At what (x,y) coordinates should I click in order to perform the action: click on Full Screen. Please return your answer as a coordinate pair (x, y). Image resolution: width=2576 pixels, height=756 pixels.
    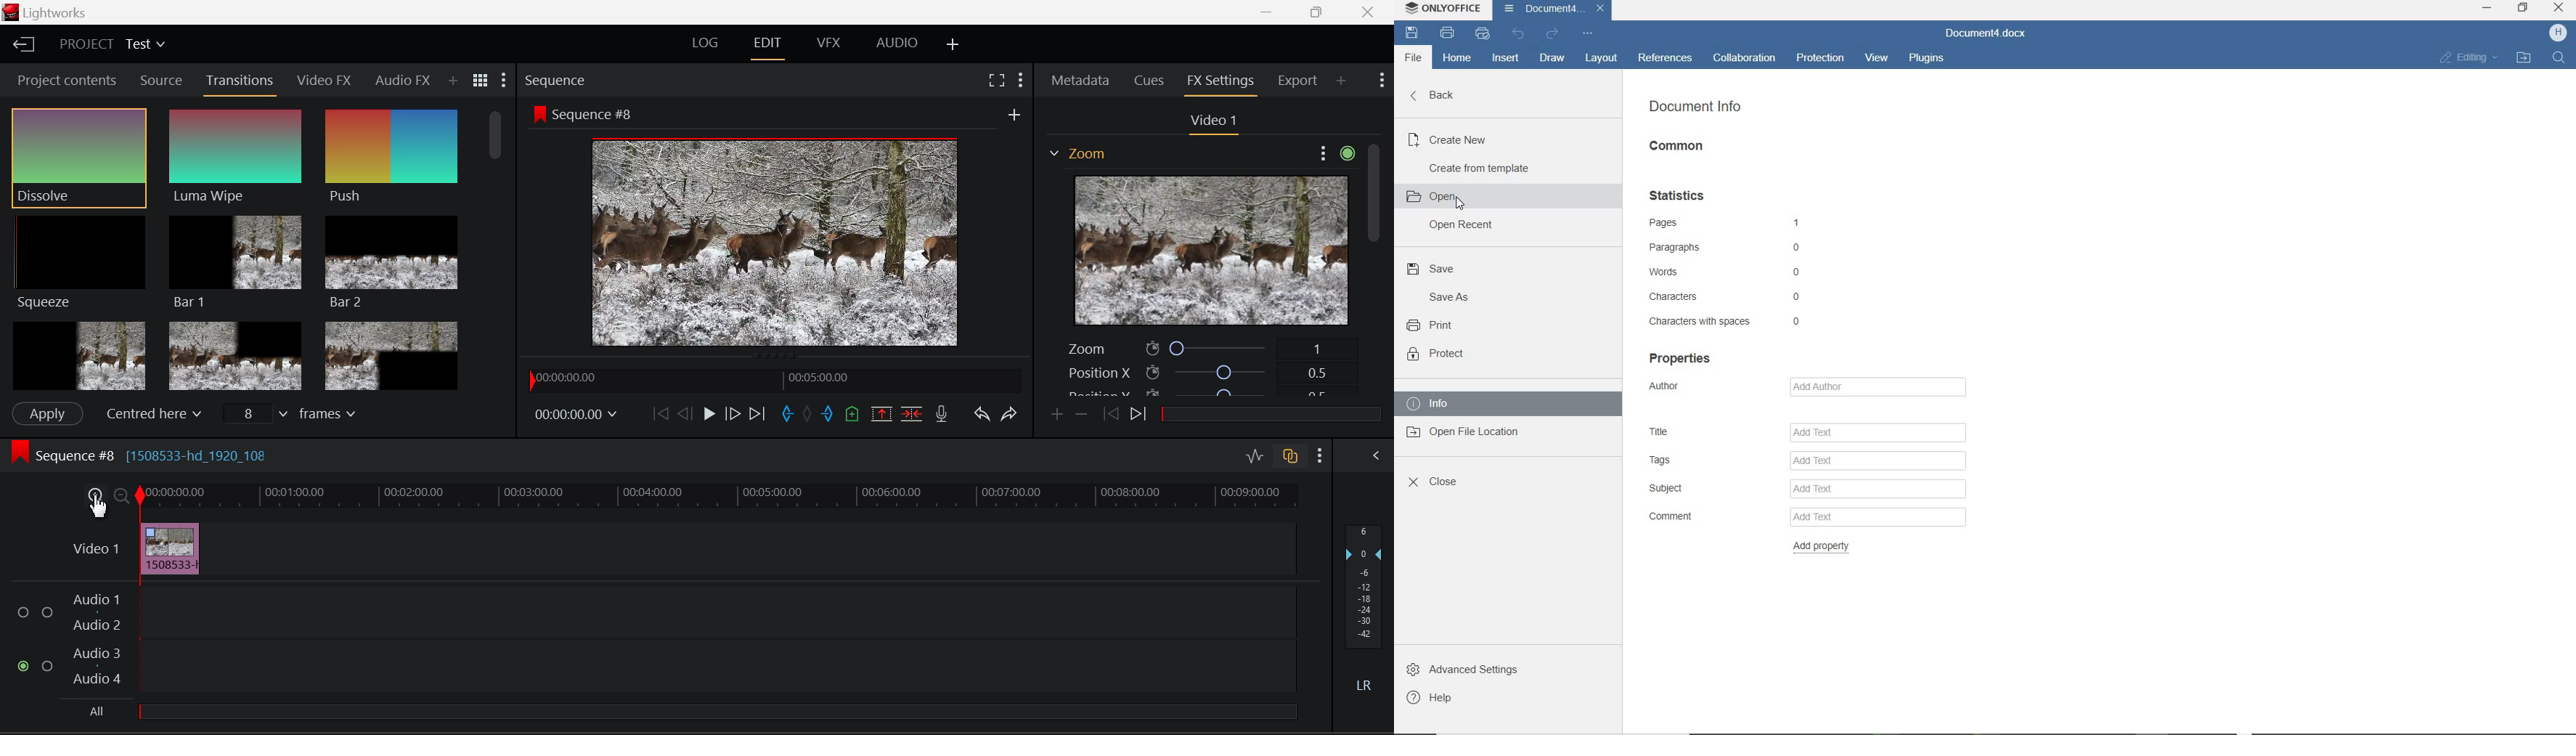
    Looking at the image, I should click on (996, 79).